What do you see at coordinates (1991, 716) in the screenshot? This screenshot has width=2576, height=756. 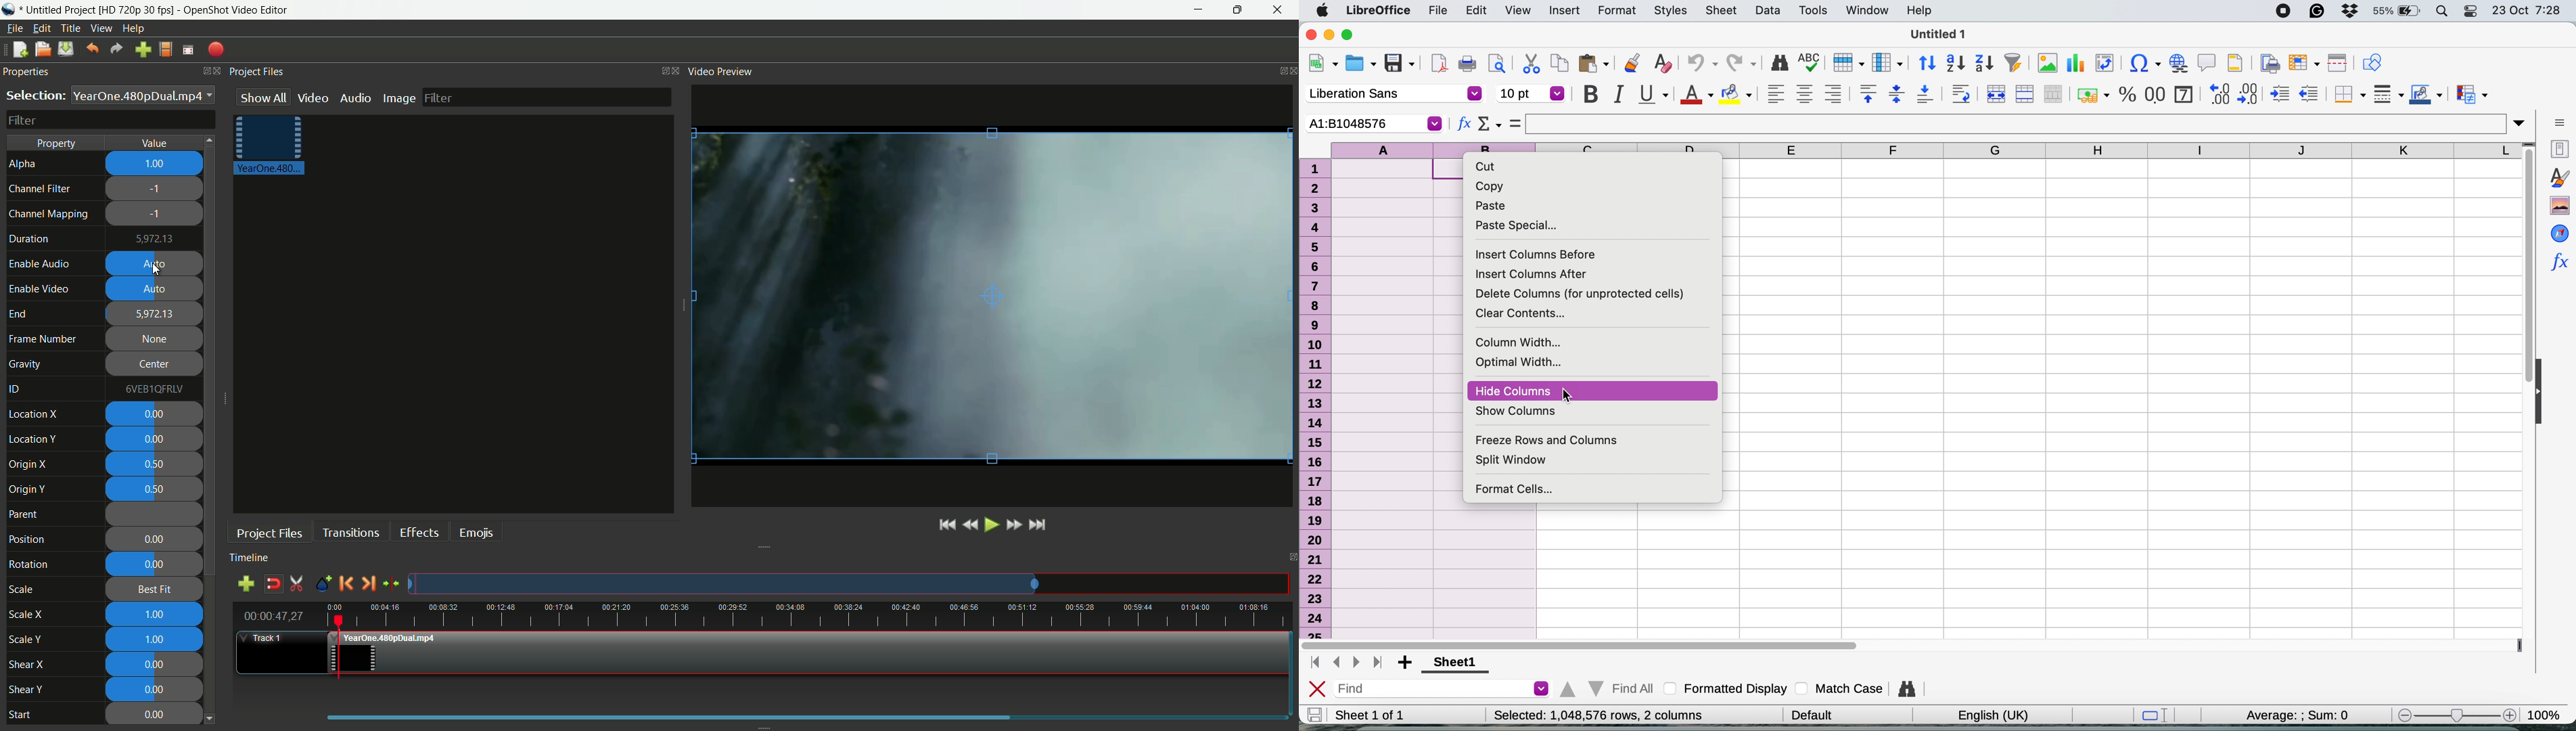 I see `english uk` at bounding box center [1991, 716].